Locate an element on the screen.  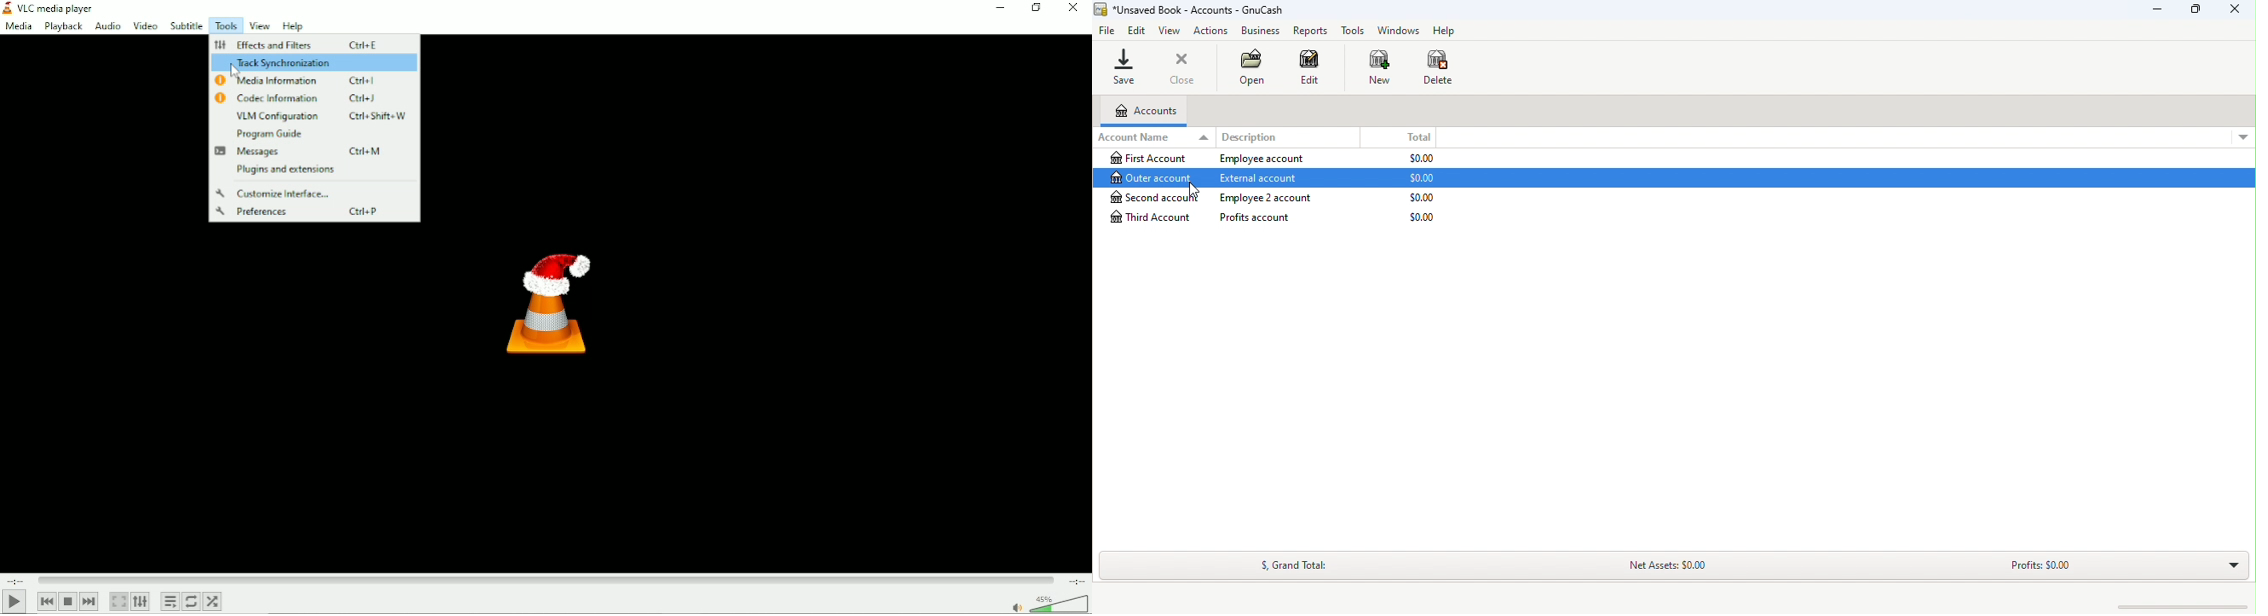
Close is located at coordinates (1074, 12).